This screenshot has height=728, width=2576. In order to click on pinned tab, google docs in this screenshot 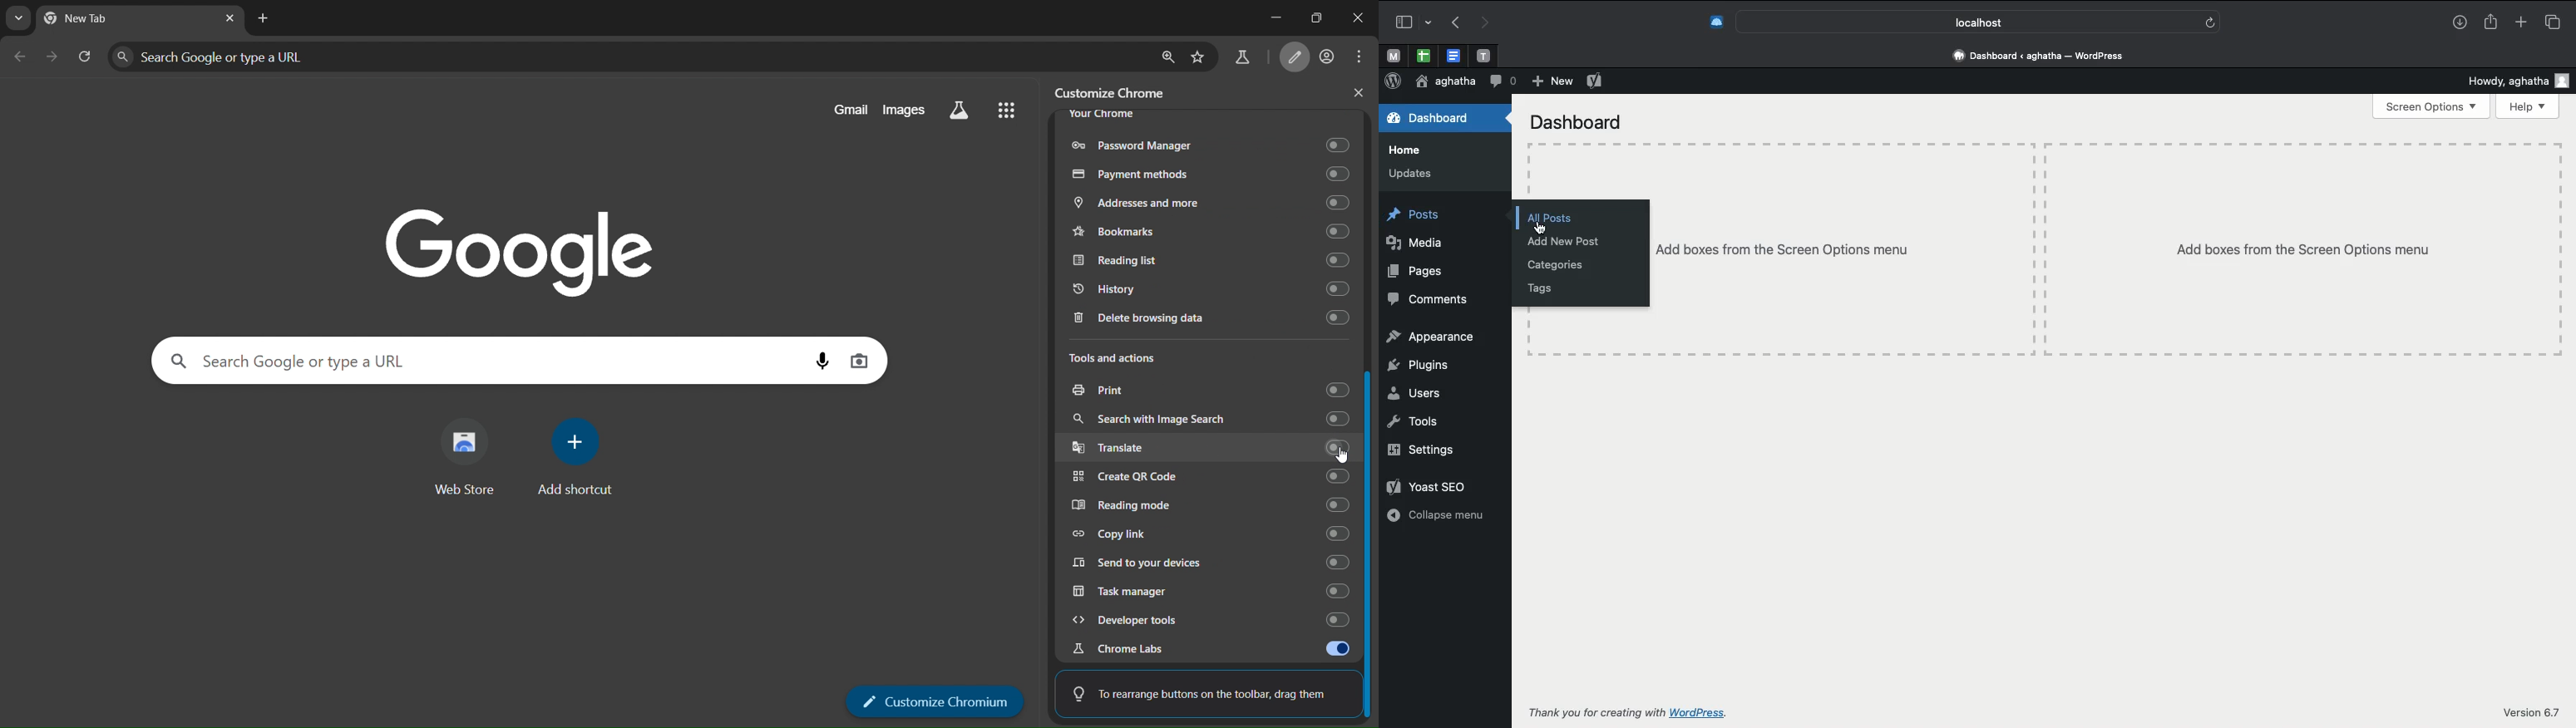, I will do `click(1452, 52)`.